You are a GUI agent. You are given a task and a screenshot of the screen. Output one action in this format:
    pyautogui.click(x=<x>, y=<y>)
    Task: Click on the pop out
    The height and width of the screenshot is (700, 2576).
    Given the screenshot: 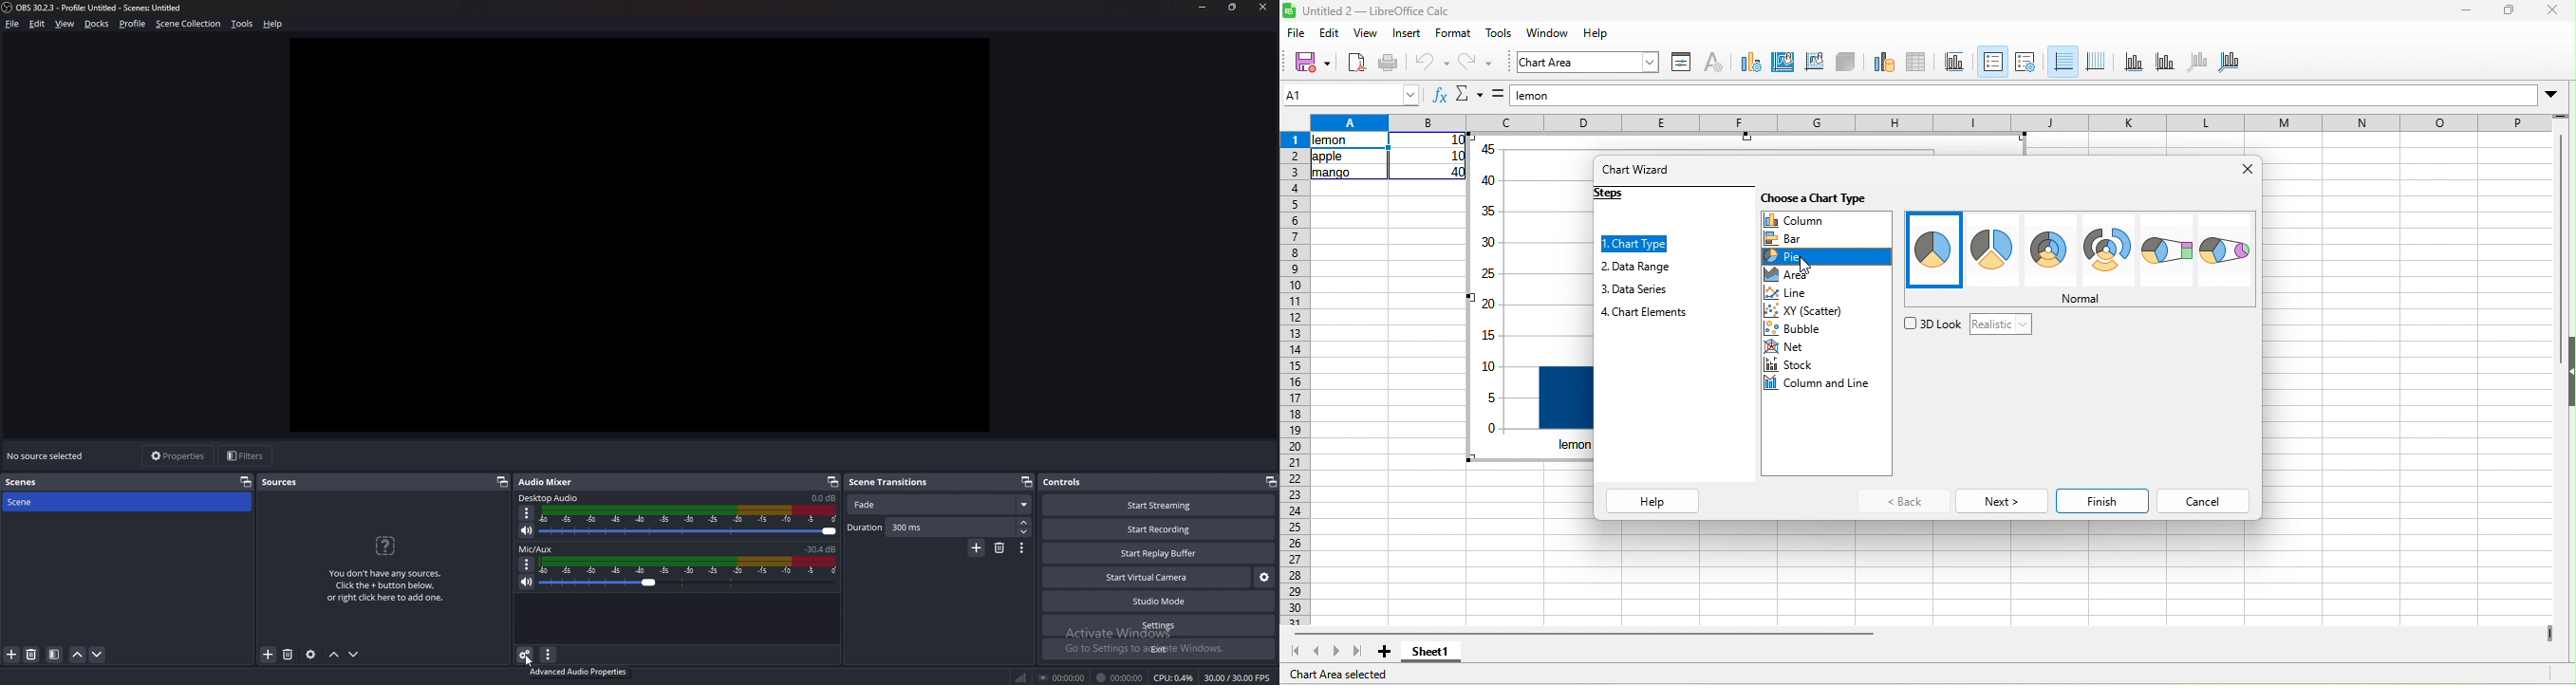 What is the action you would take?
    pyautogui.click(x=1027, y=482)
    